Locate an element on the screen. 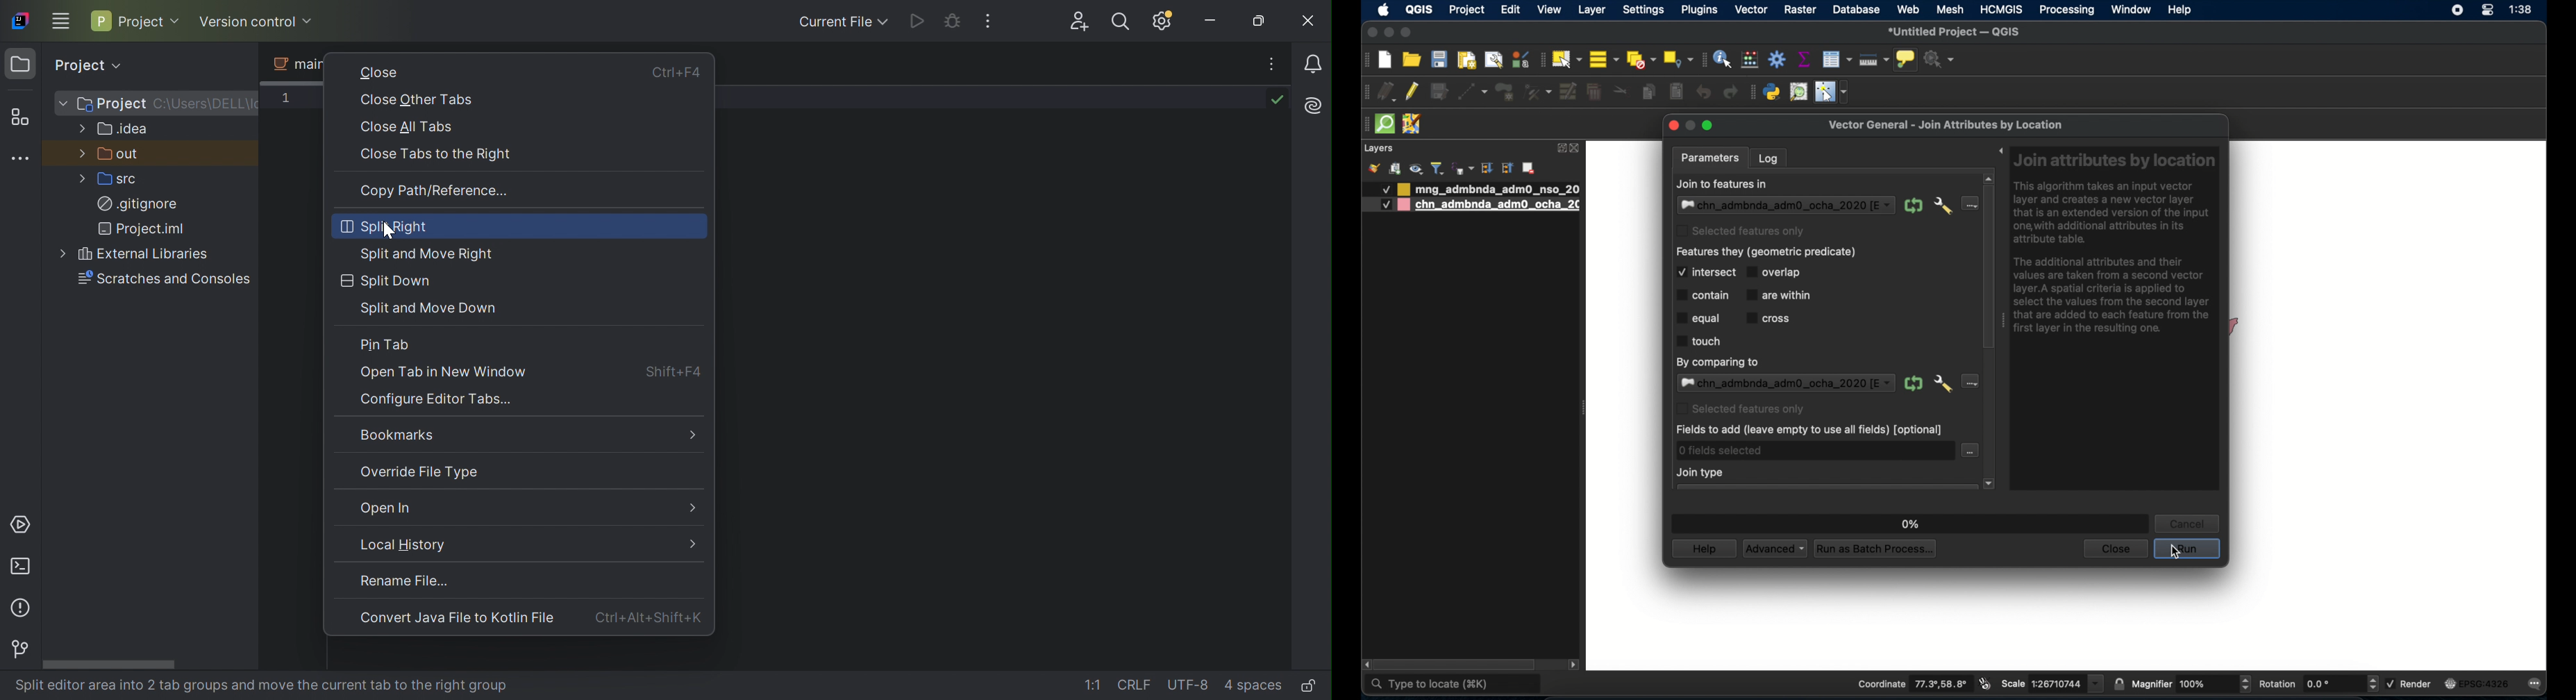 Image resolution: width=2576 pixels, height=700 pixels. Terminal is located at coordinates (24, 567).